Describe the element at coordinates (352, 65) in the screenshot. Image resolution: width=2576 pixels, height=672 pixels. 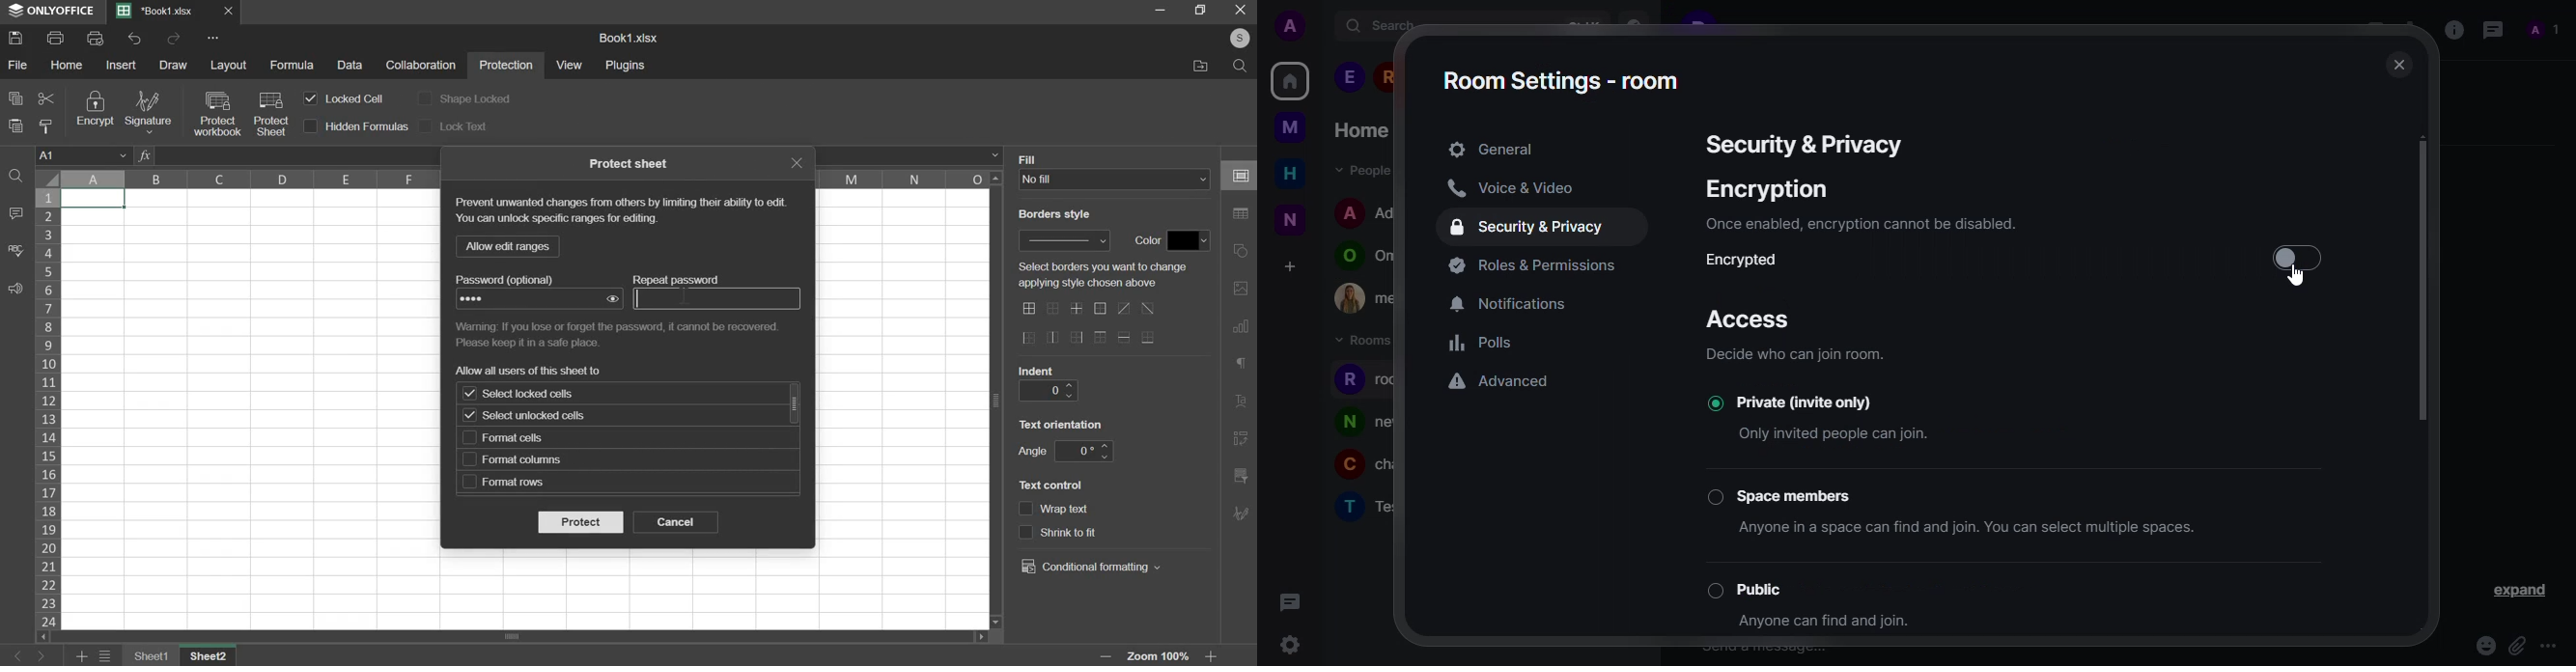
I see `data` at that location.